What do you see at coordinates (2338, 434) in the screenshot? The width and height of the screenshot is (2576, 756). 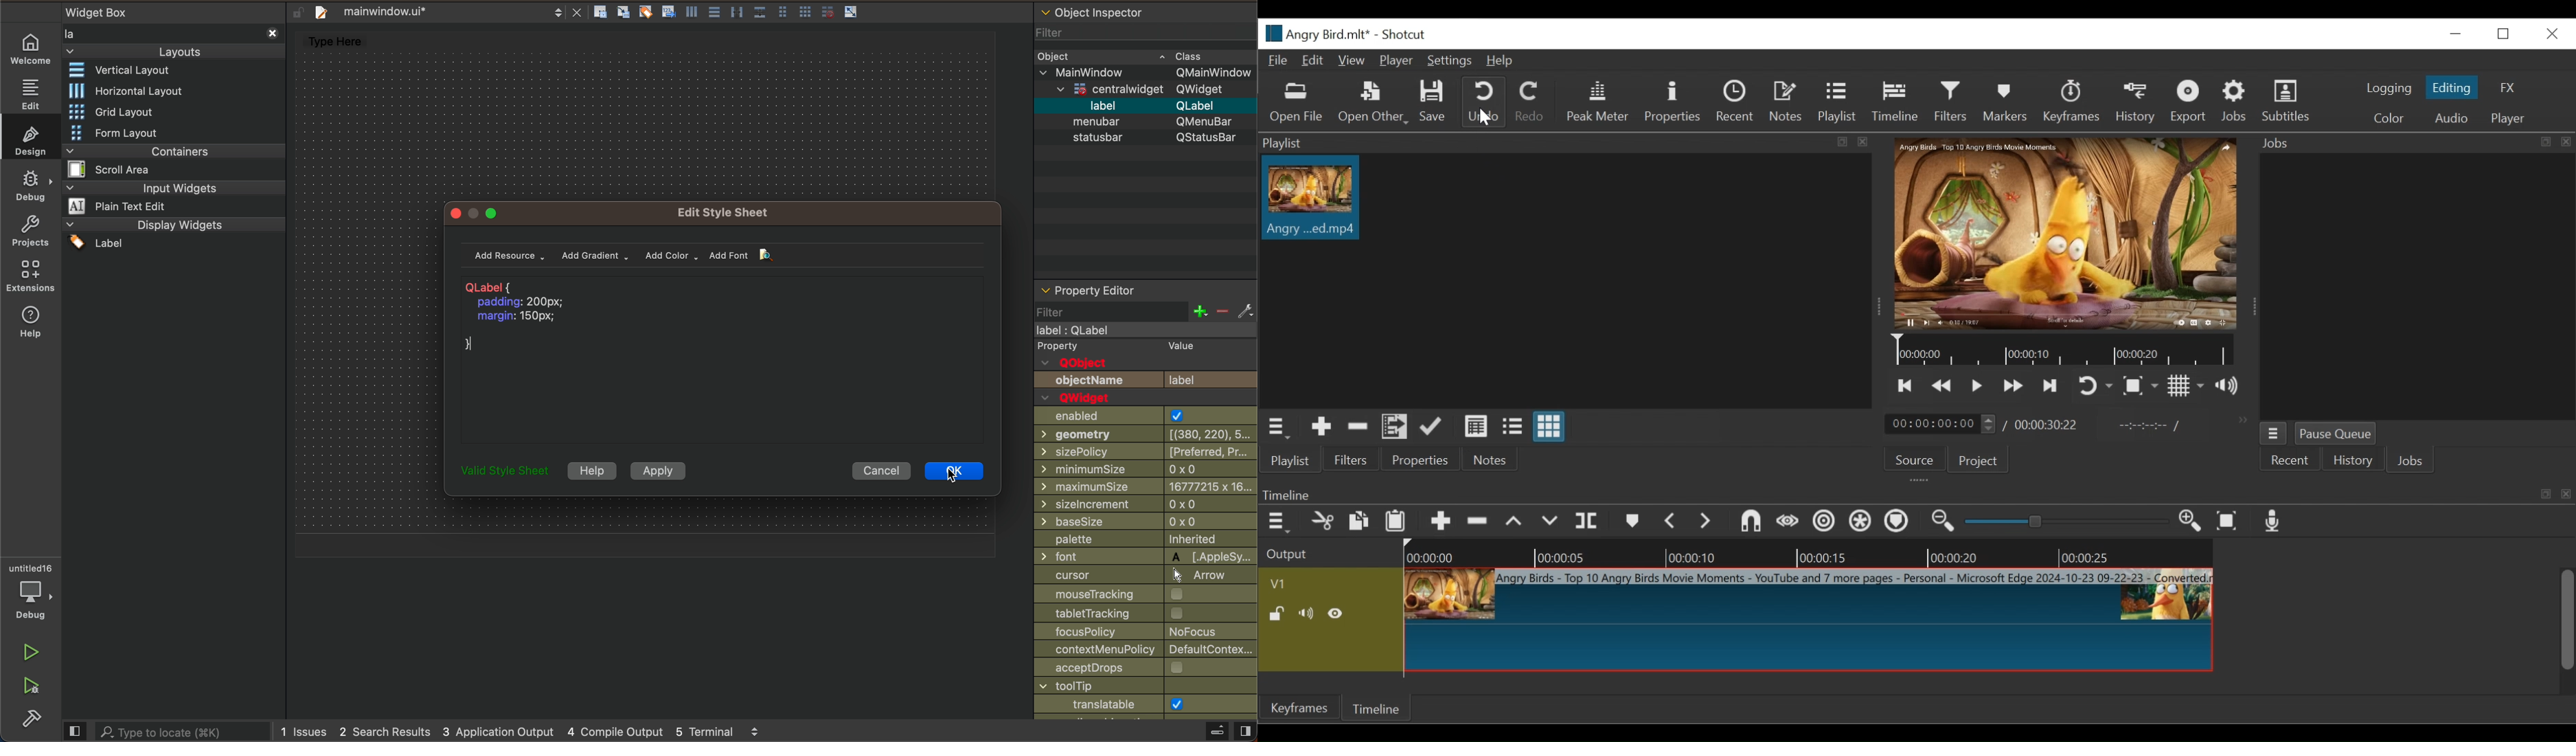 I see `Pause Queue` at bounding box center [2338, 434].